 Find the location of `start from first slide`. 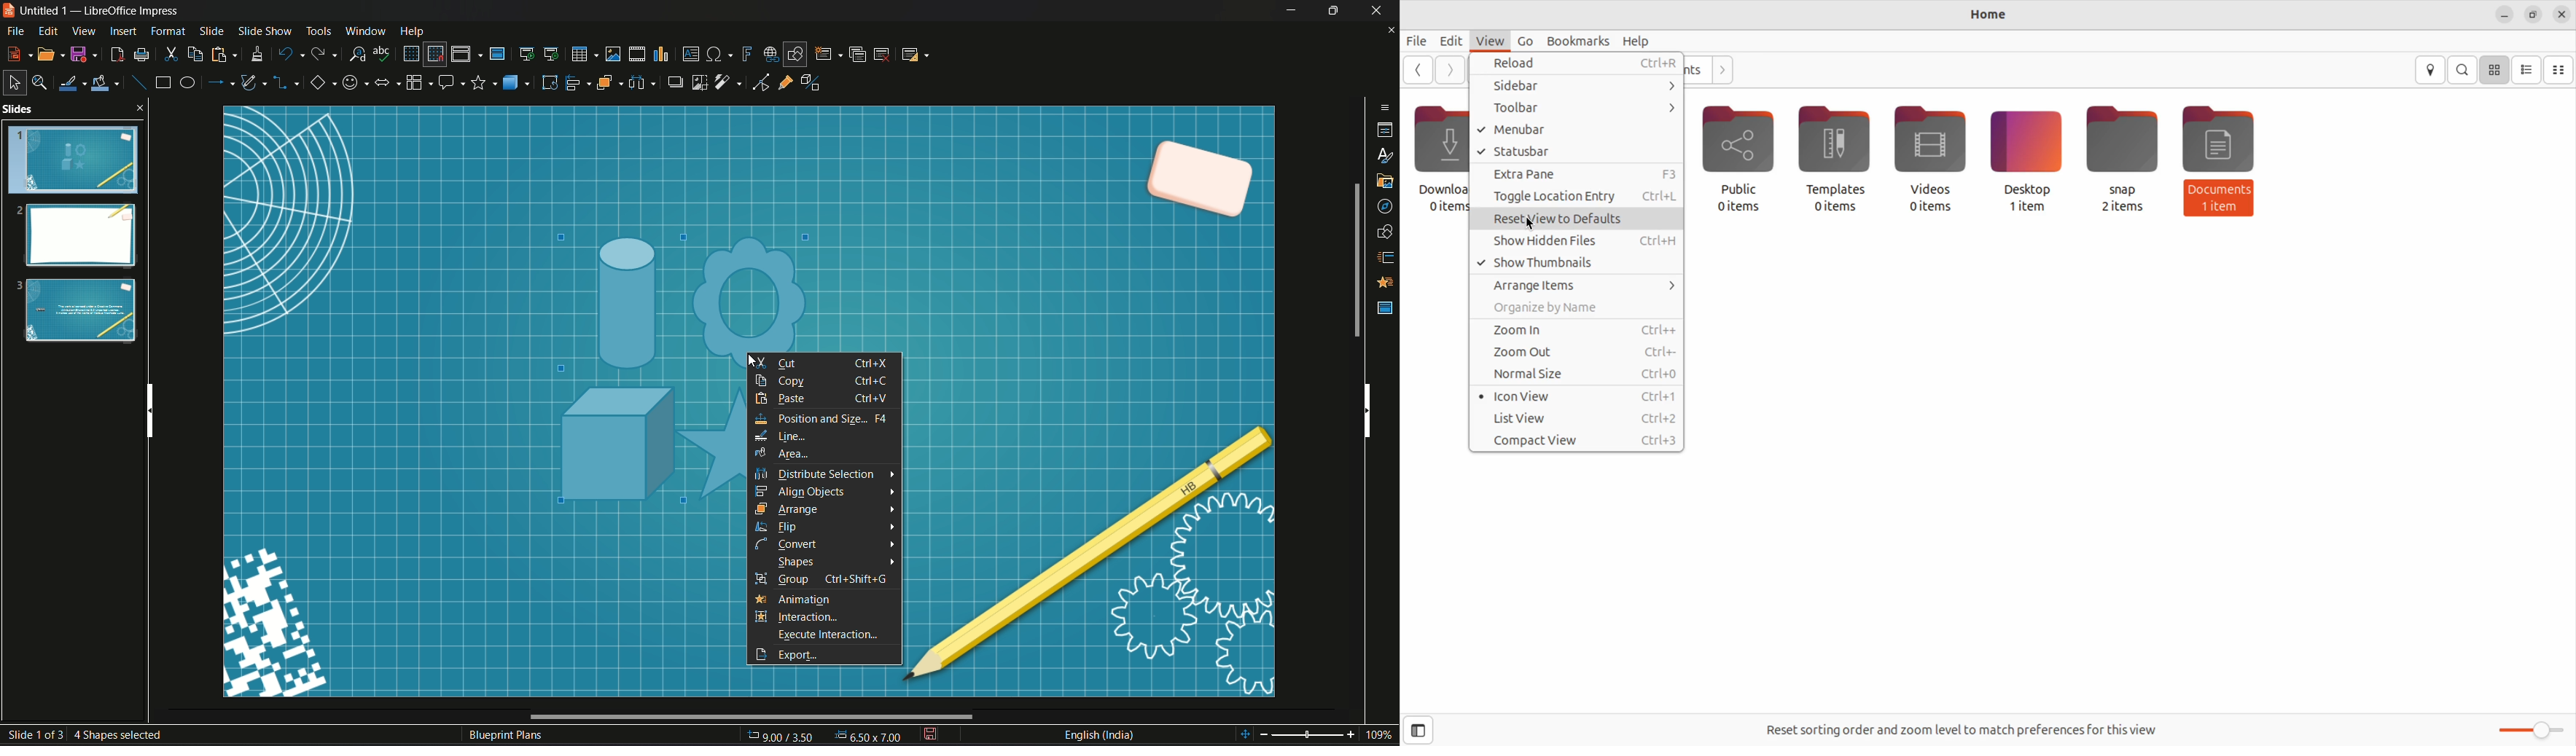

start from first slide is located at coordinates (526, 53).